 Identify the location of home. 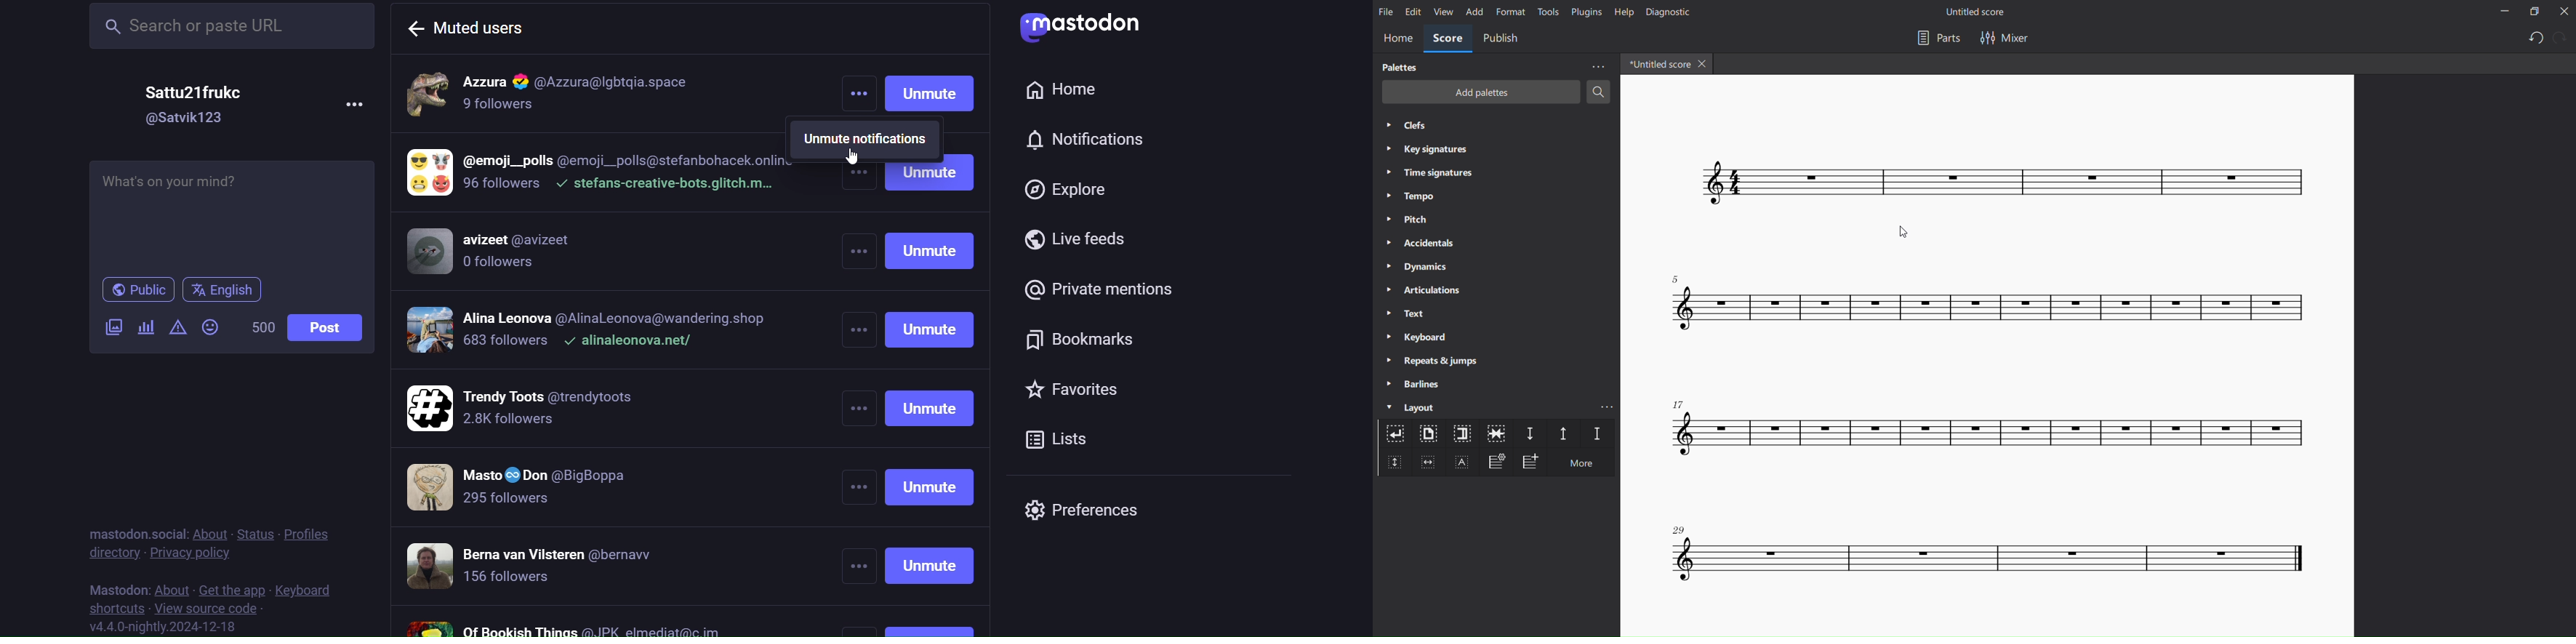
(1072, 89).